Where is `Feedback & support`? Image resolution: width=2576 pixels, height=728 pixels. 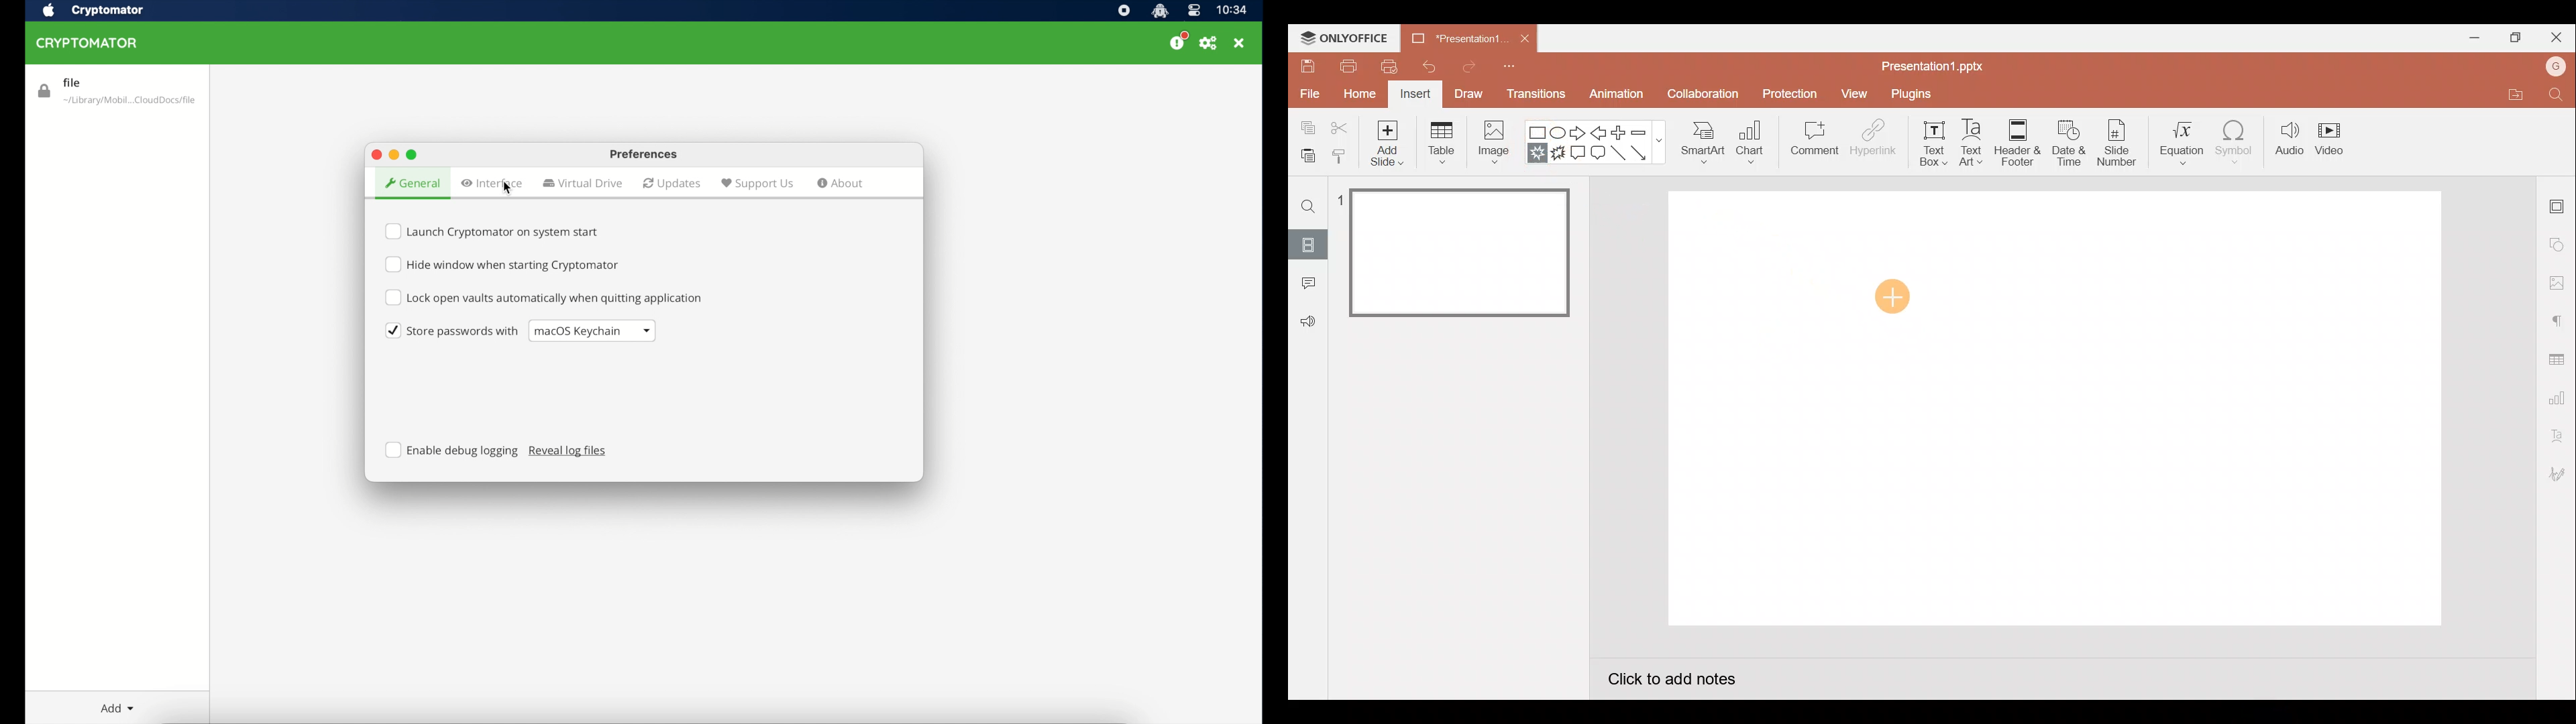 Feedback & support is located at coordinates (1307, 322).